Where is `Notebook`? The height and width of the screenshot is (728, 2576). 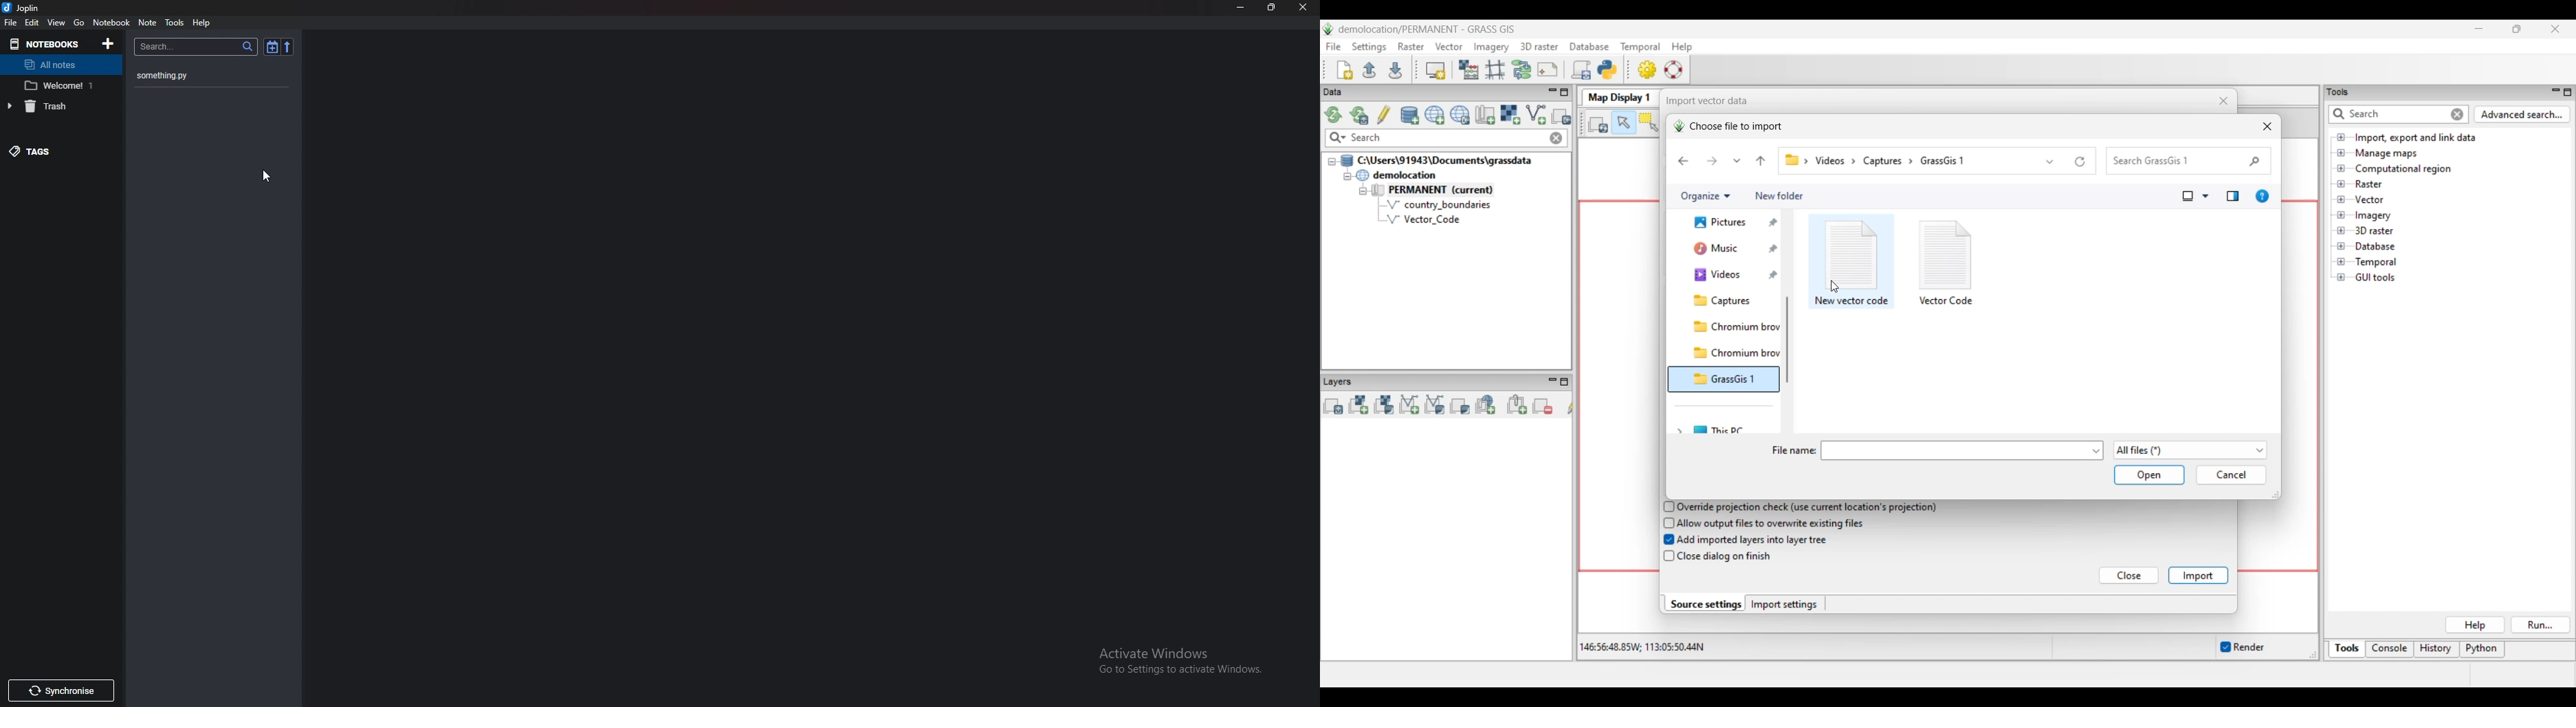 Notebook is located at coordinates (111, 23).